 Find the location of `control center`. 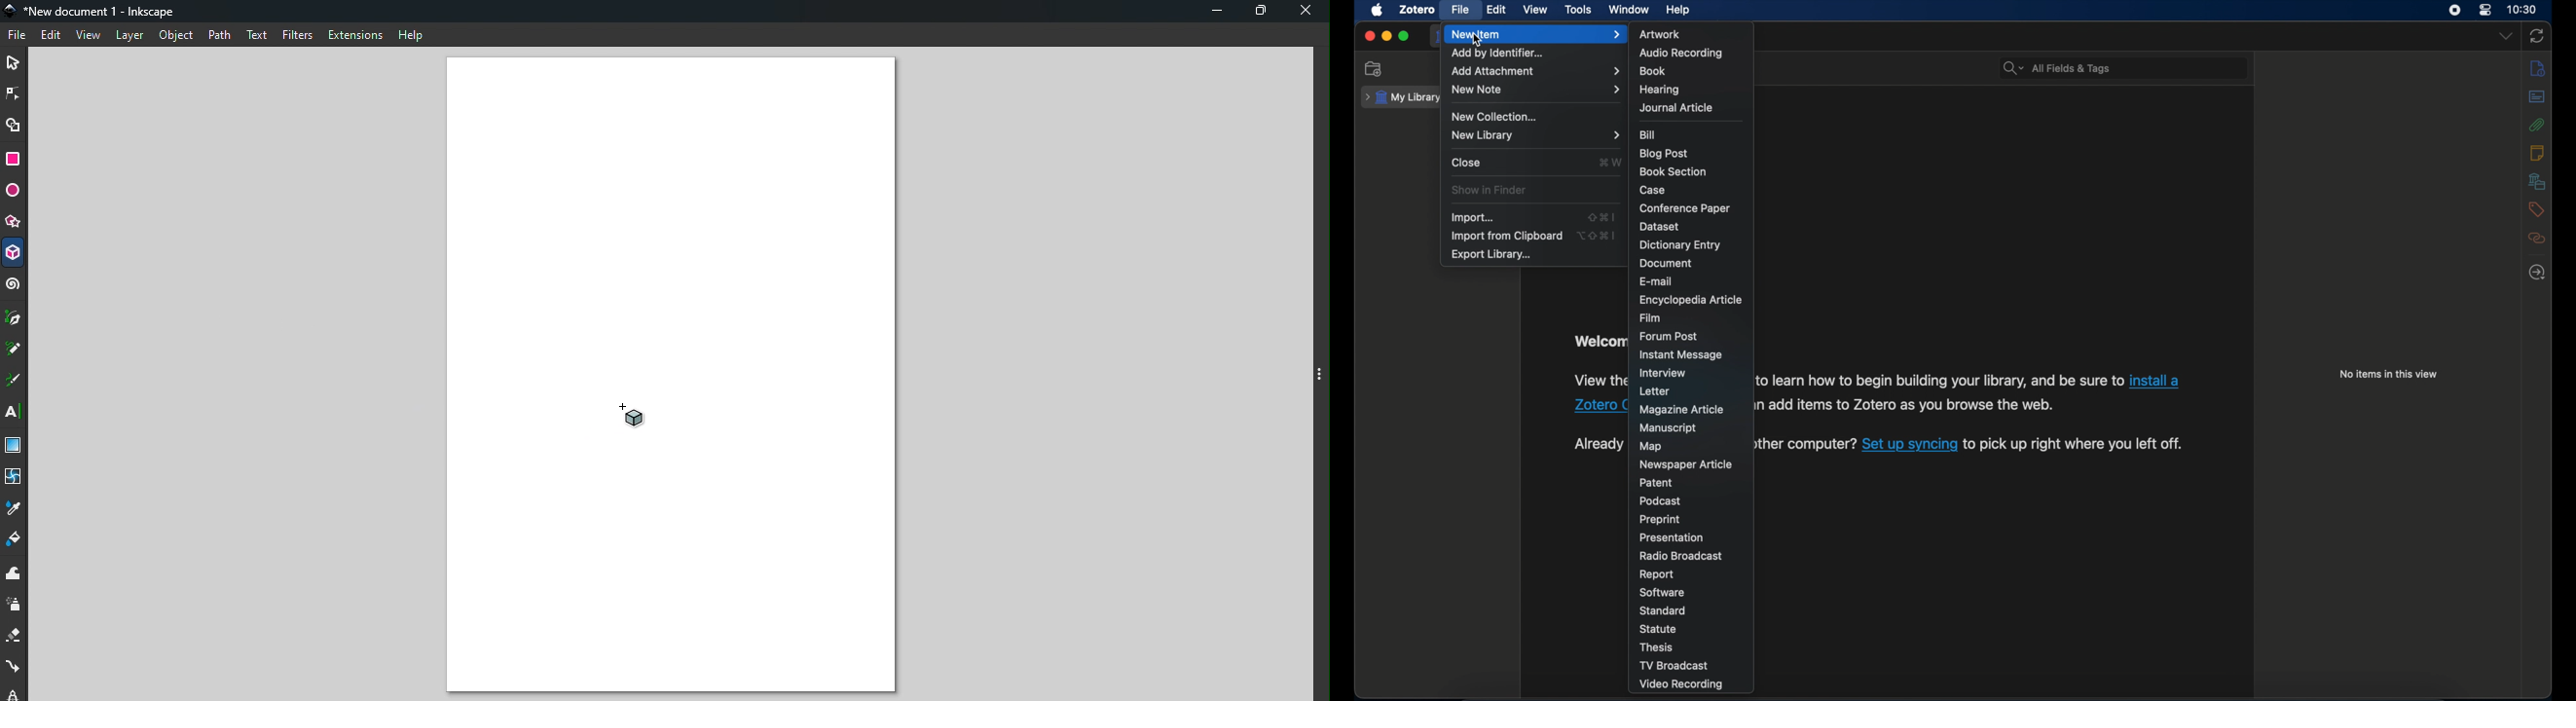

control center is located at coordinates (2485, 10).